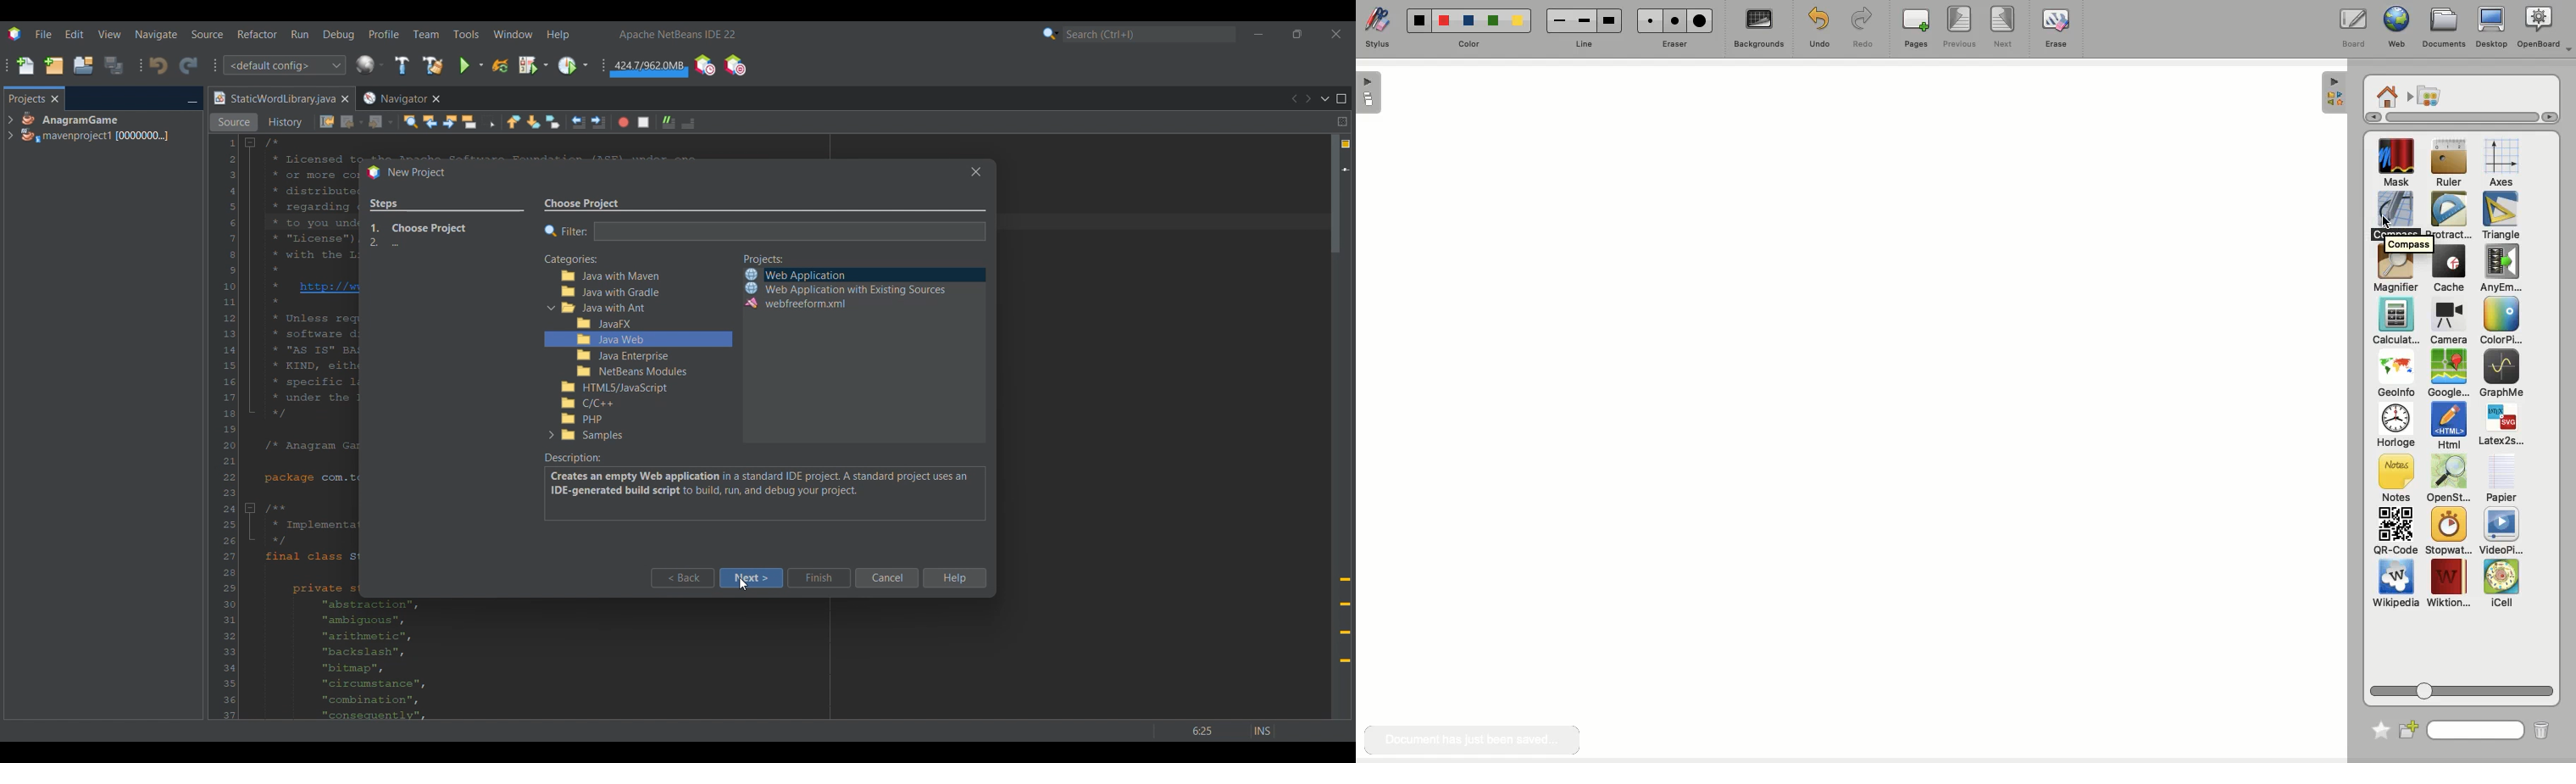 The image size is (2576, 784). I want to click on Pages, so click(1916, 30).